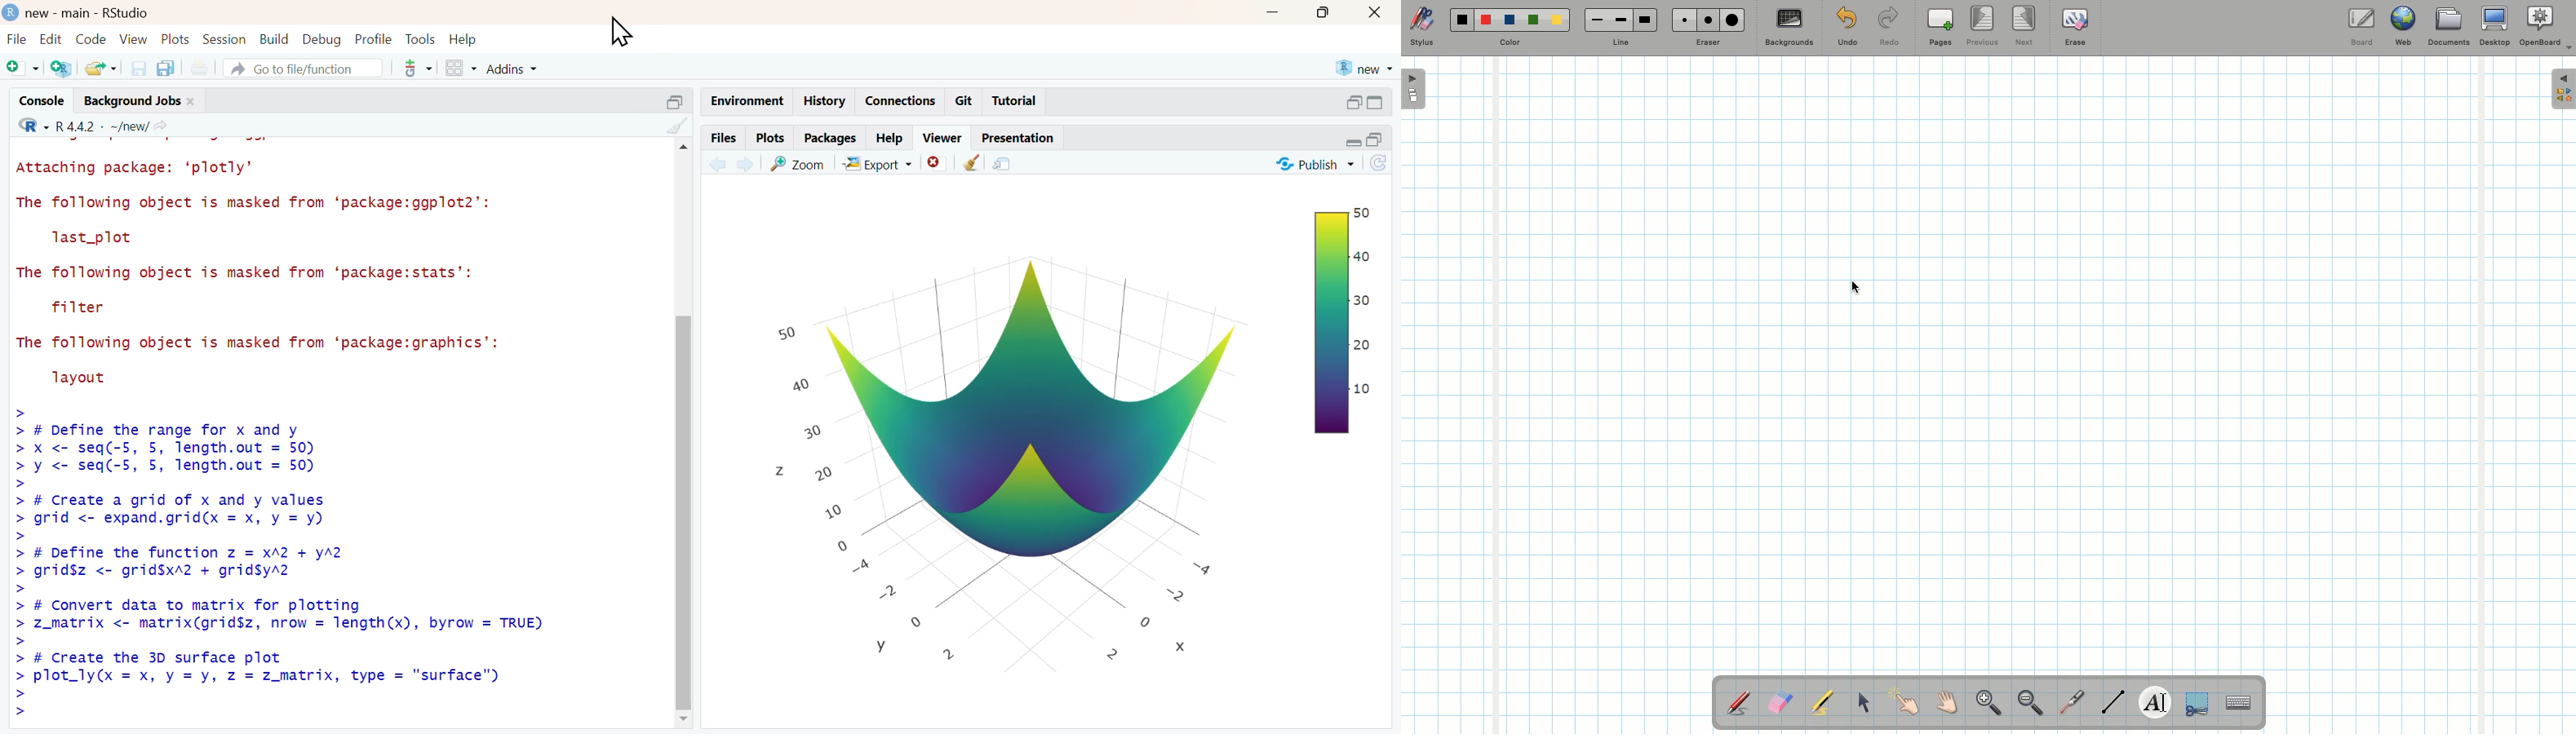 The height and width of the screenshot is (756, 2576). I want to click on export, so click(883, 163).